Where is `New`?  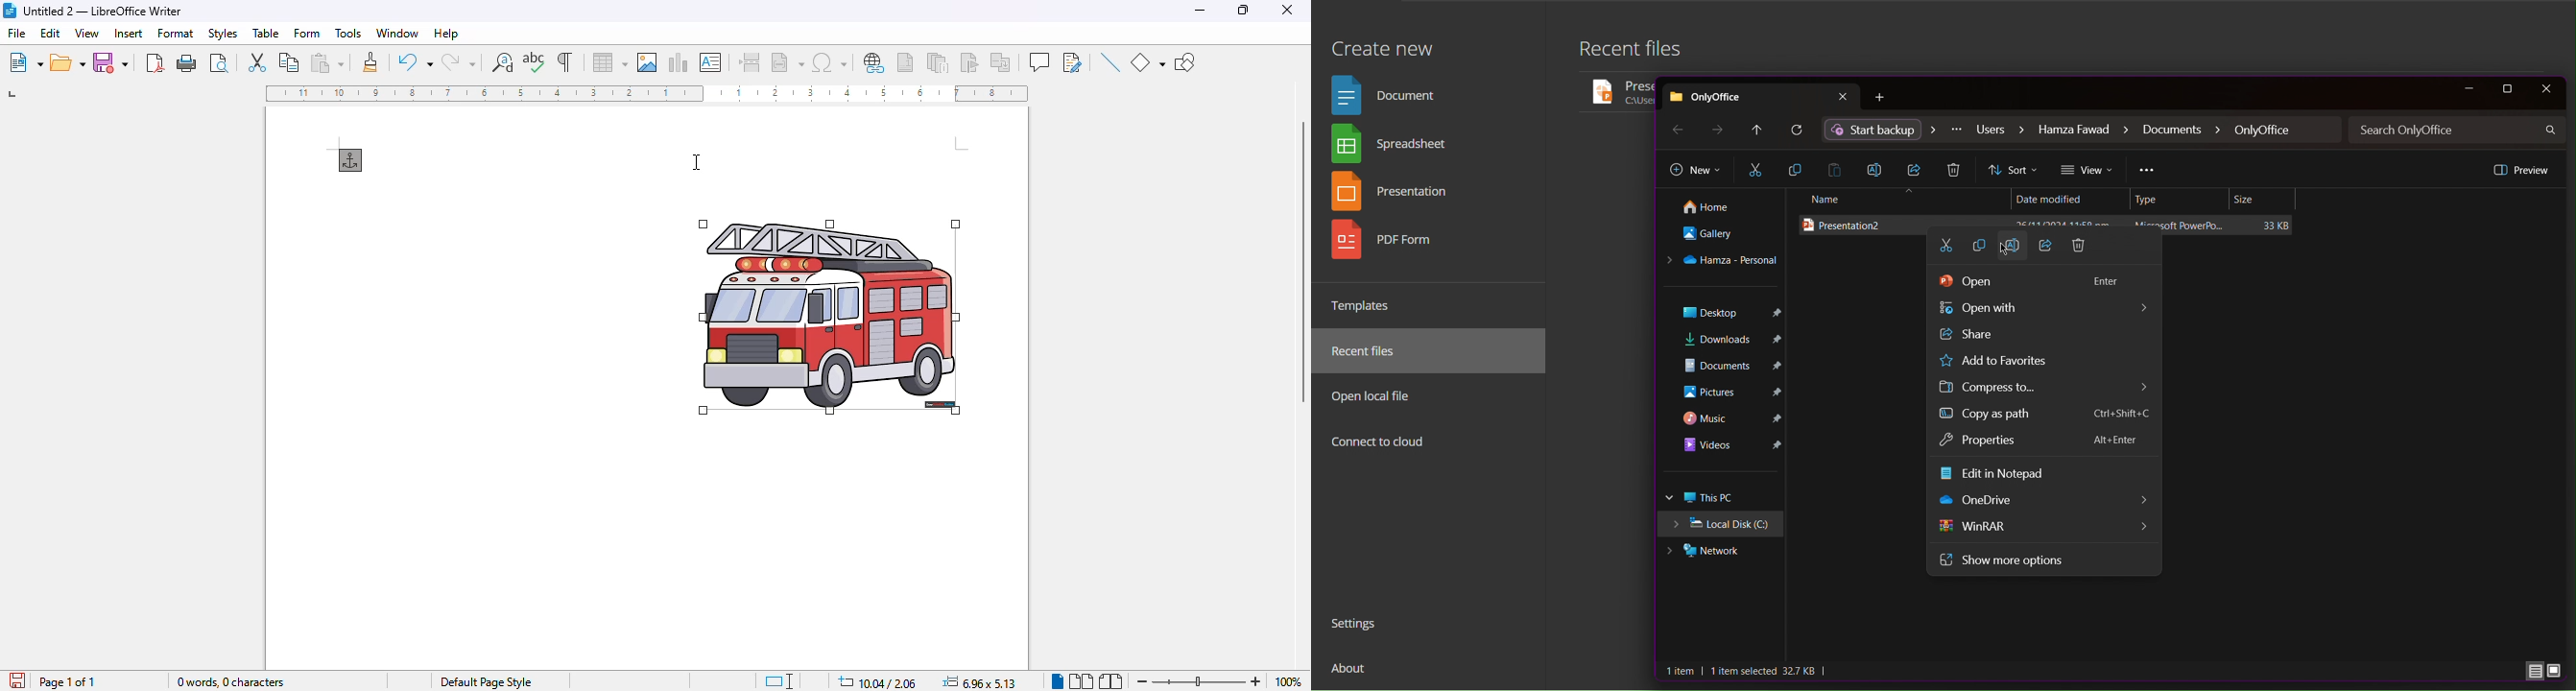
New is located at coordinates (1696, 171).